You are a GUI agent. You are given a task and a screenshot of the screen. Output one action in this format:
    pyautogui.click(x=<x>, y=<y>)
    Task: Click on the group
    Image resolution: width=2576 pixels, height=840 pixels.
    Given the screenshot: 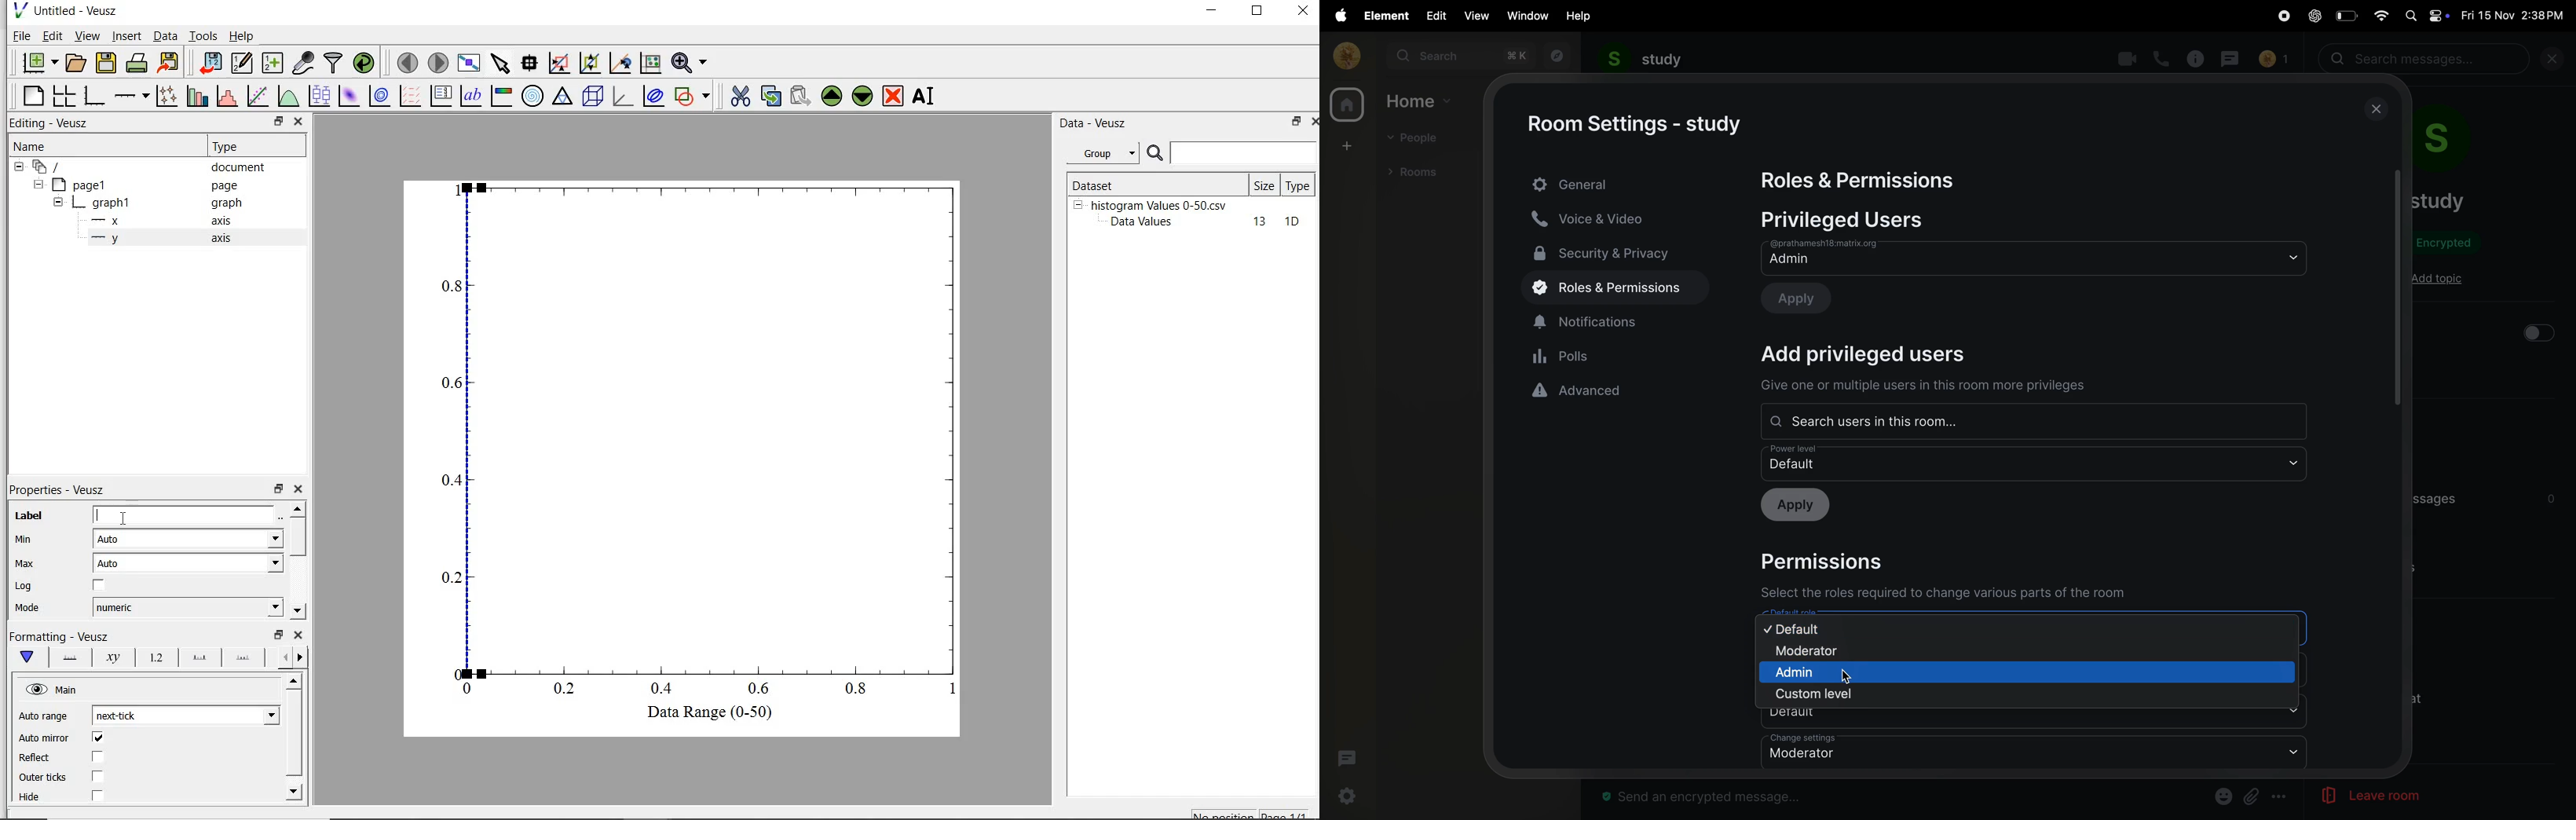 What is the action you would take?
    pyautogui.click(x=1101, y=153)
    